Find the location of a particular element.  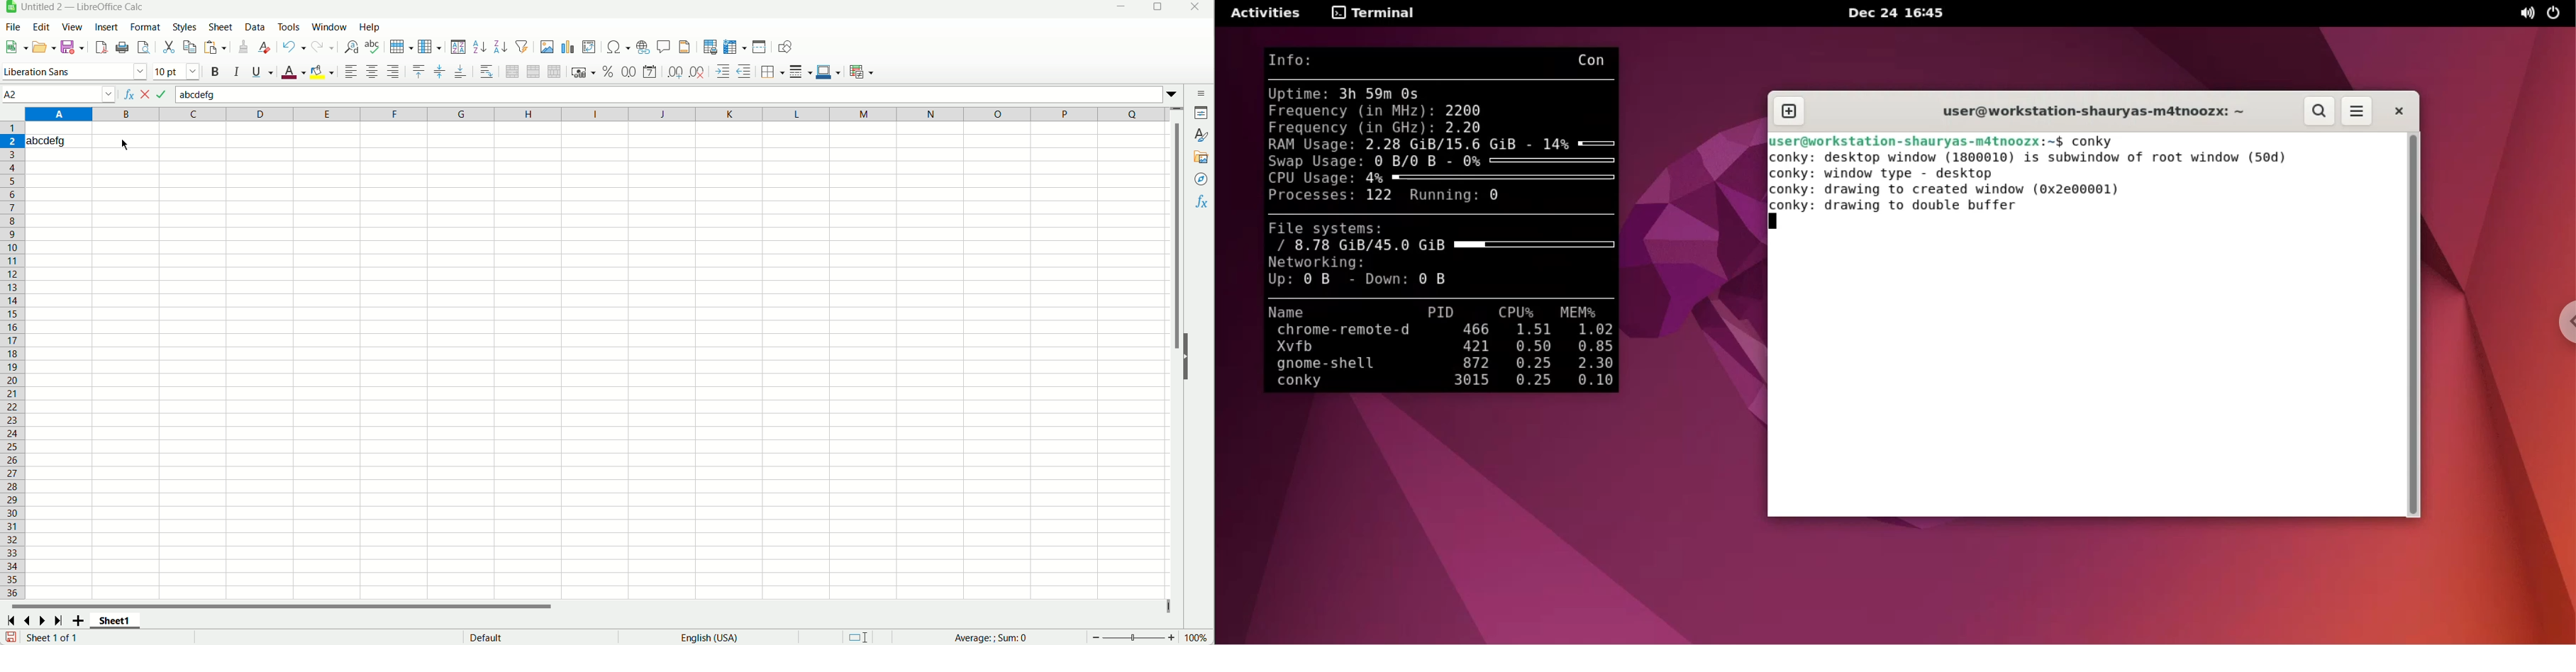

underline is located at coordinates (262, 74).